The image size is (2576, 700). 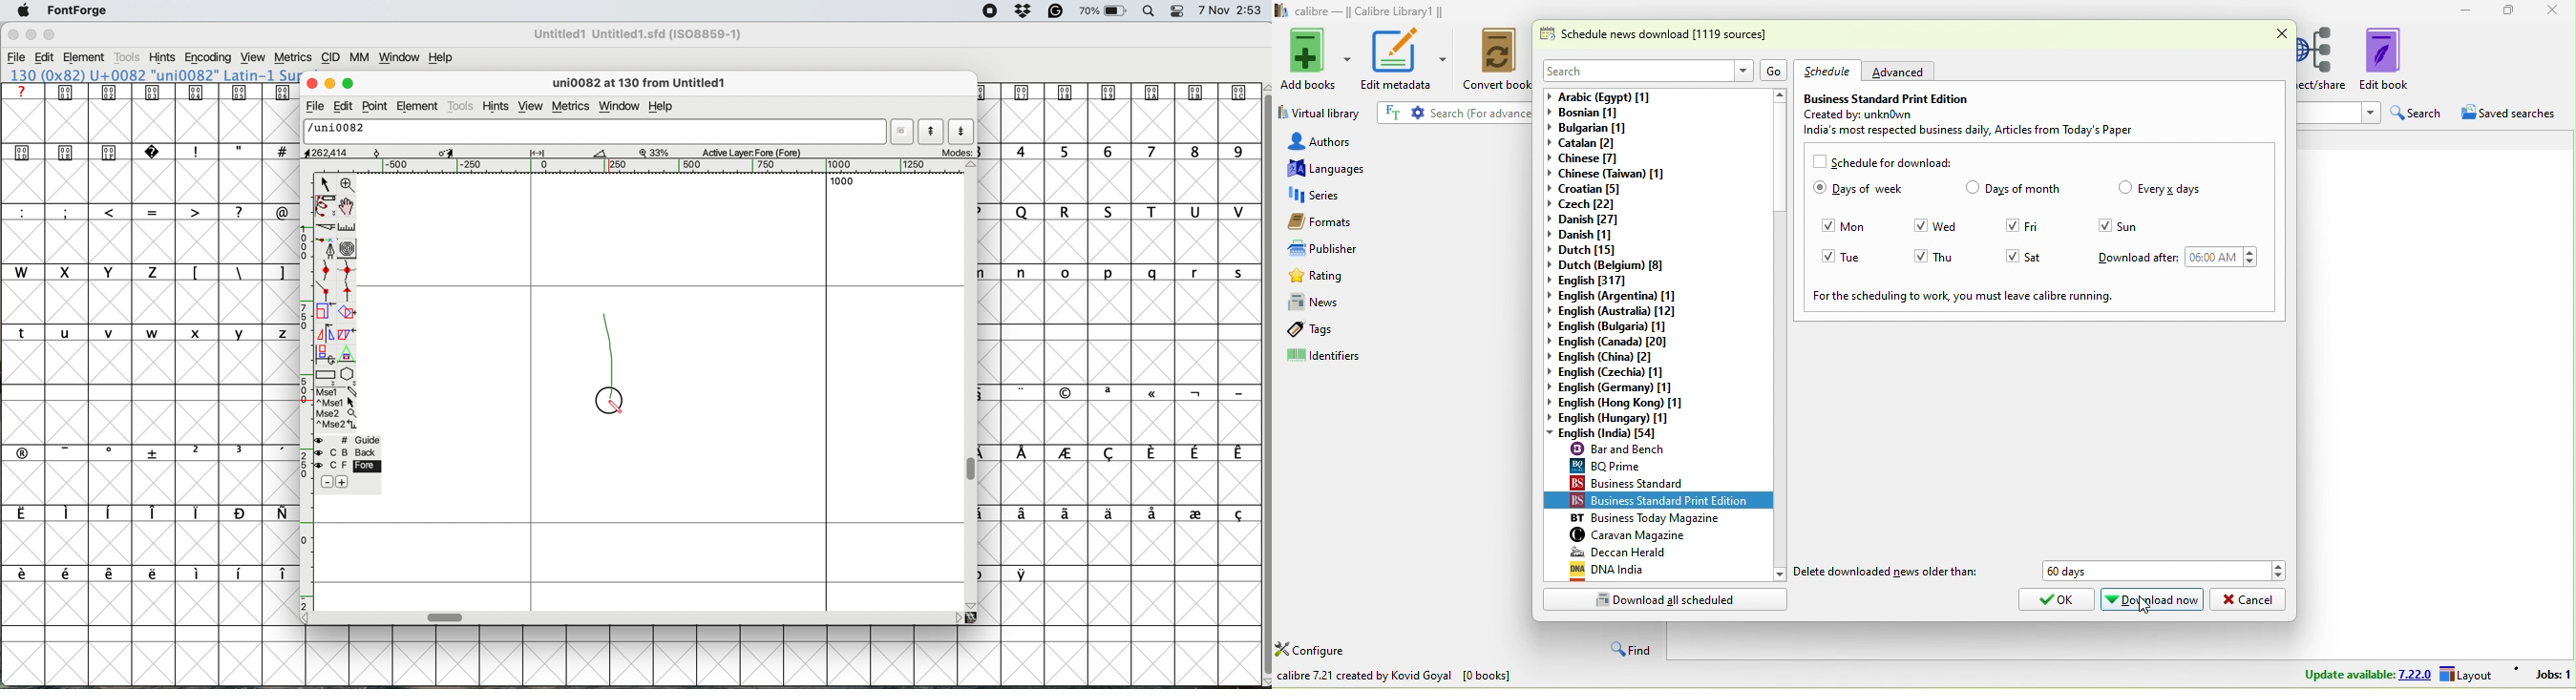 I want to click on english[317], so click(x=1609, y=281).